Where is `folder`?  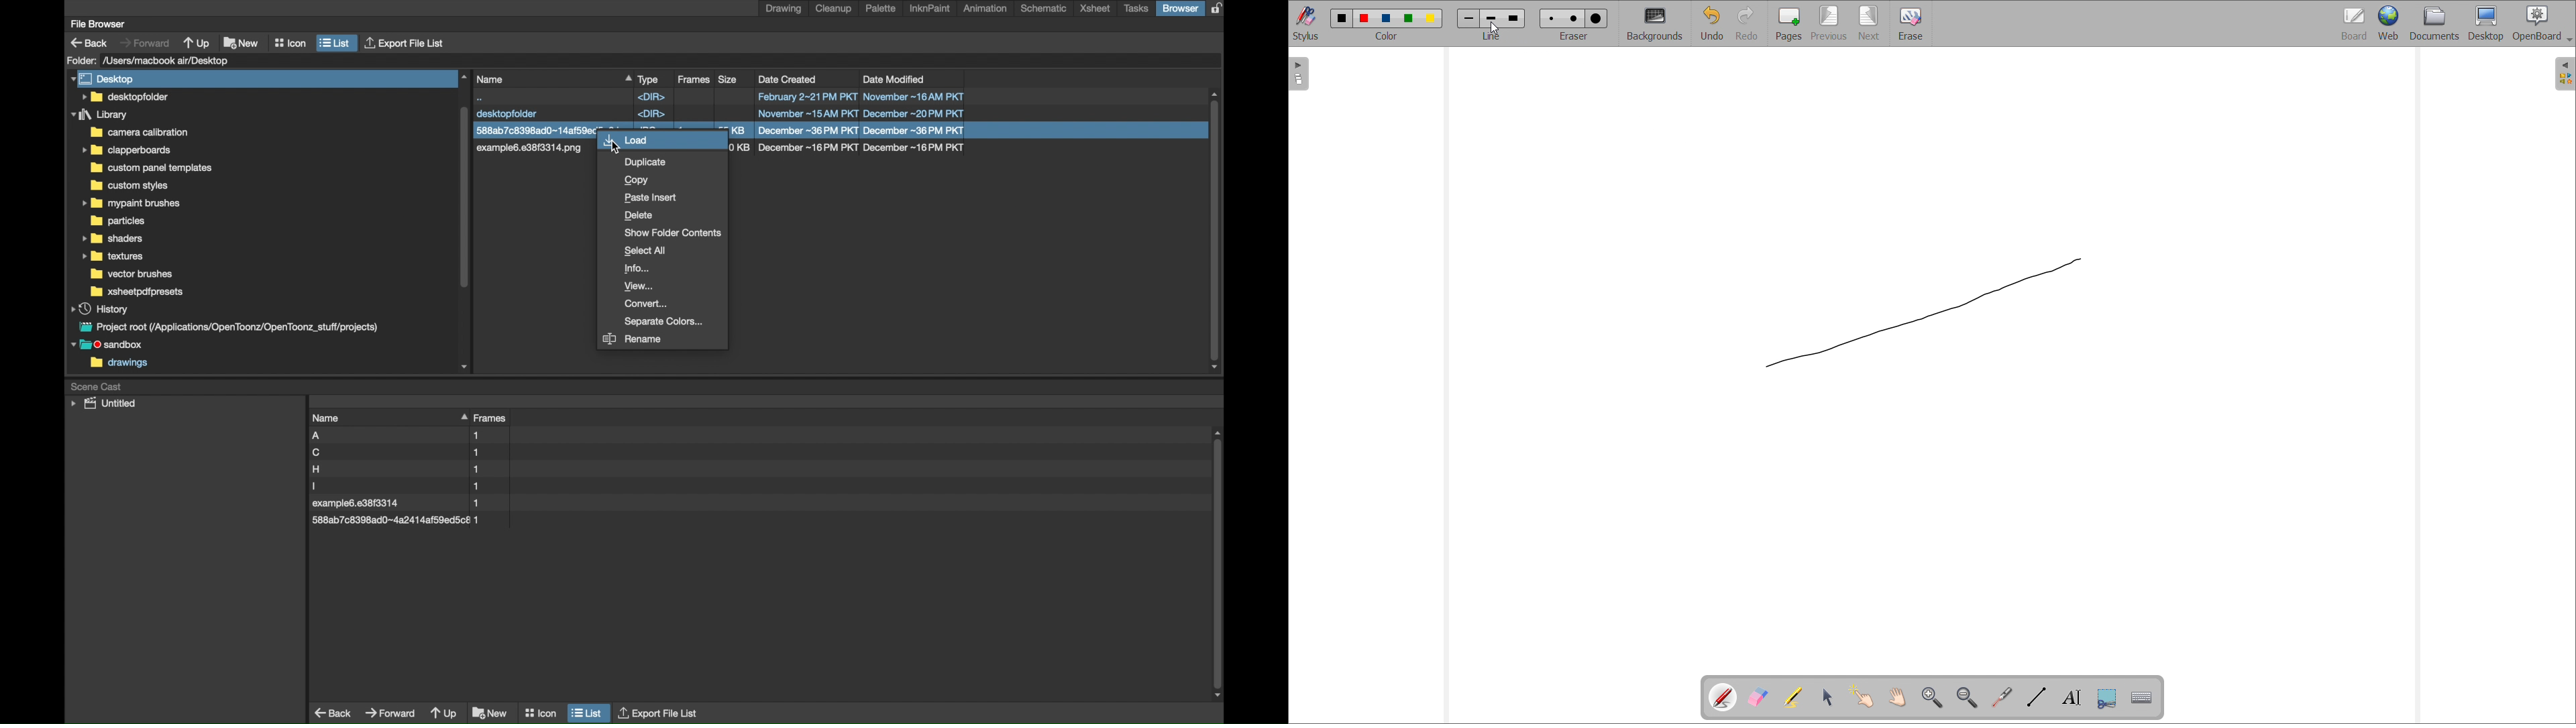 folder is located at coordinates (126, 150).